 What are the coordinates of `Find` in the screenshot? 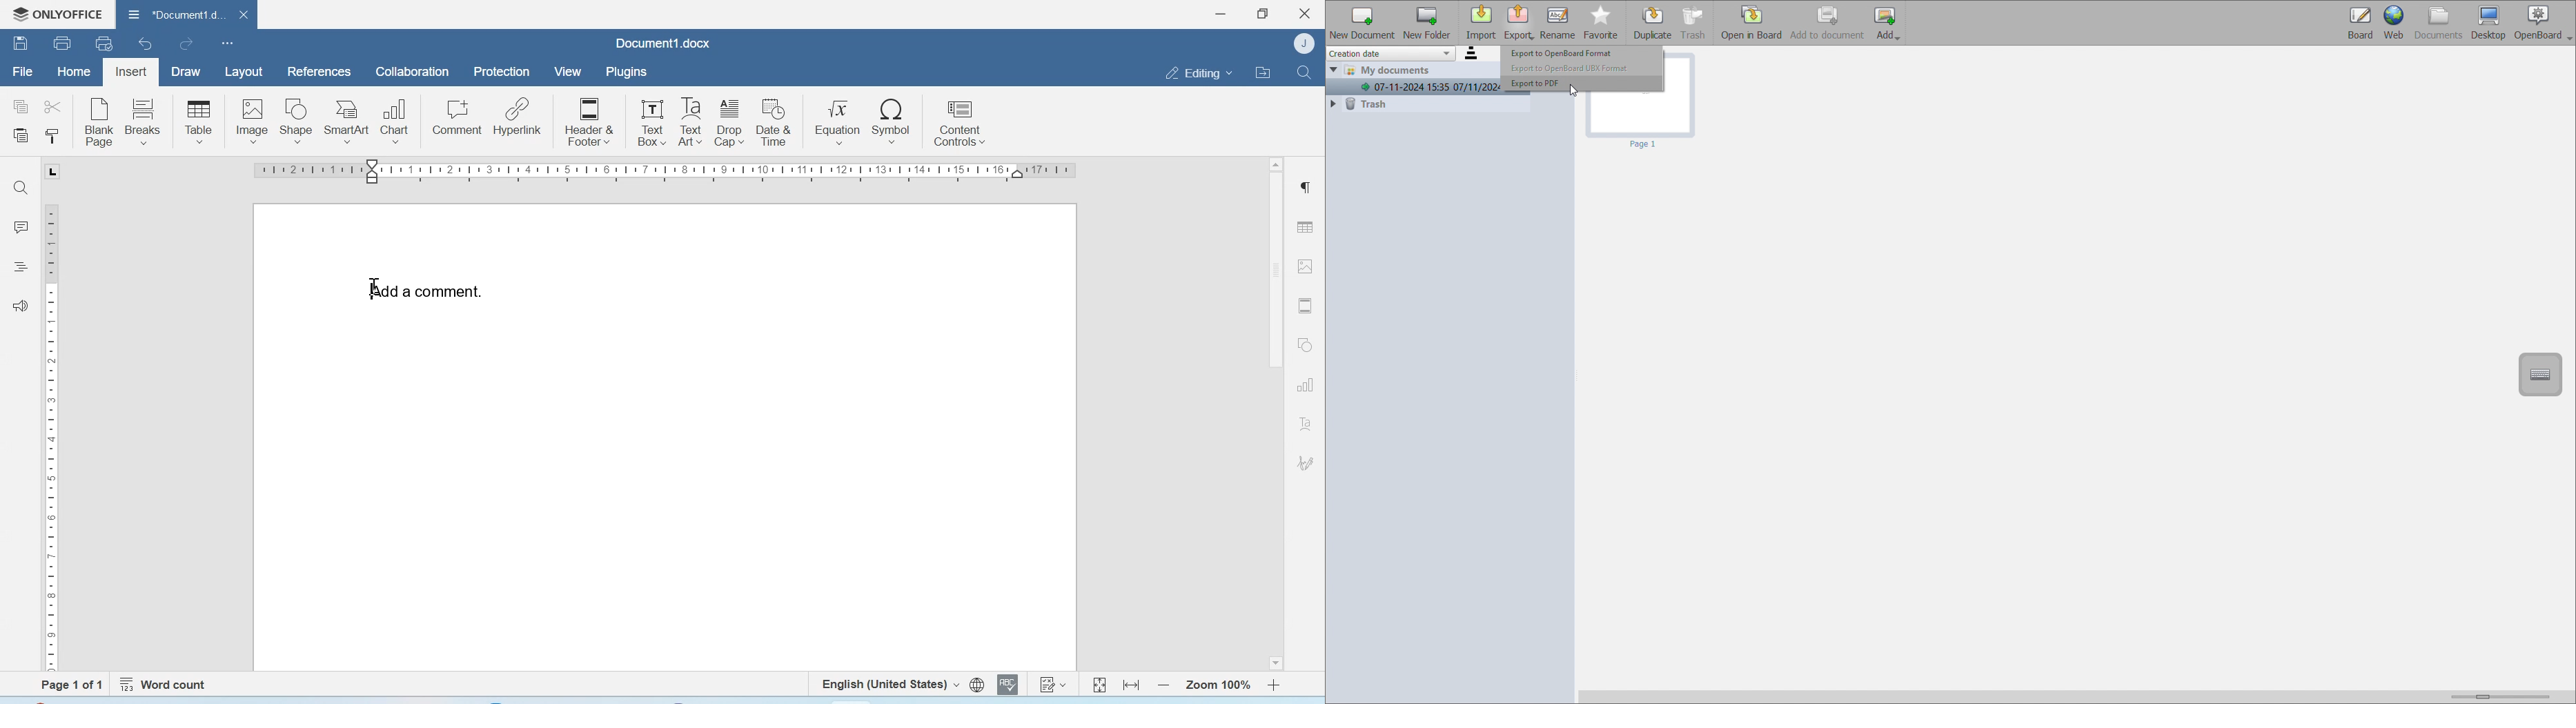 It's located at (1303, 72).